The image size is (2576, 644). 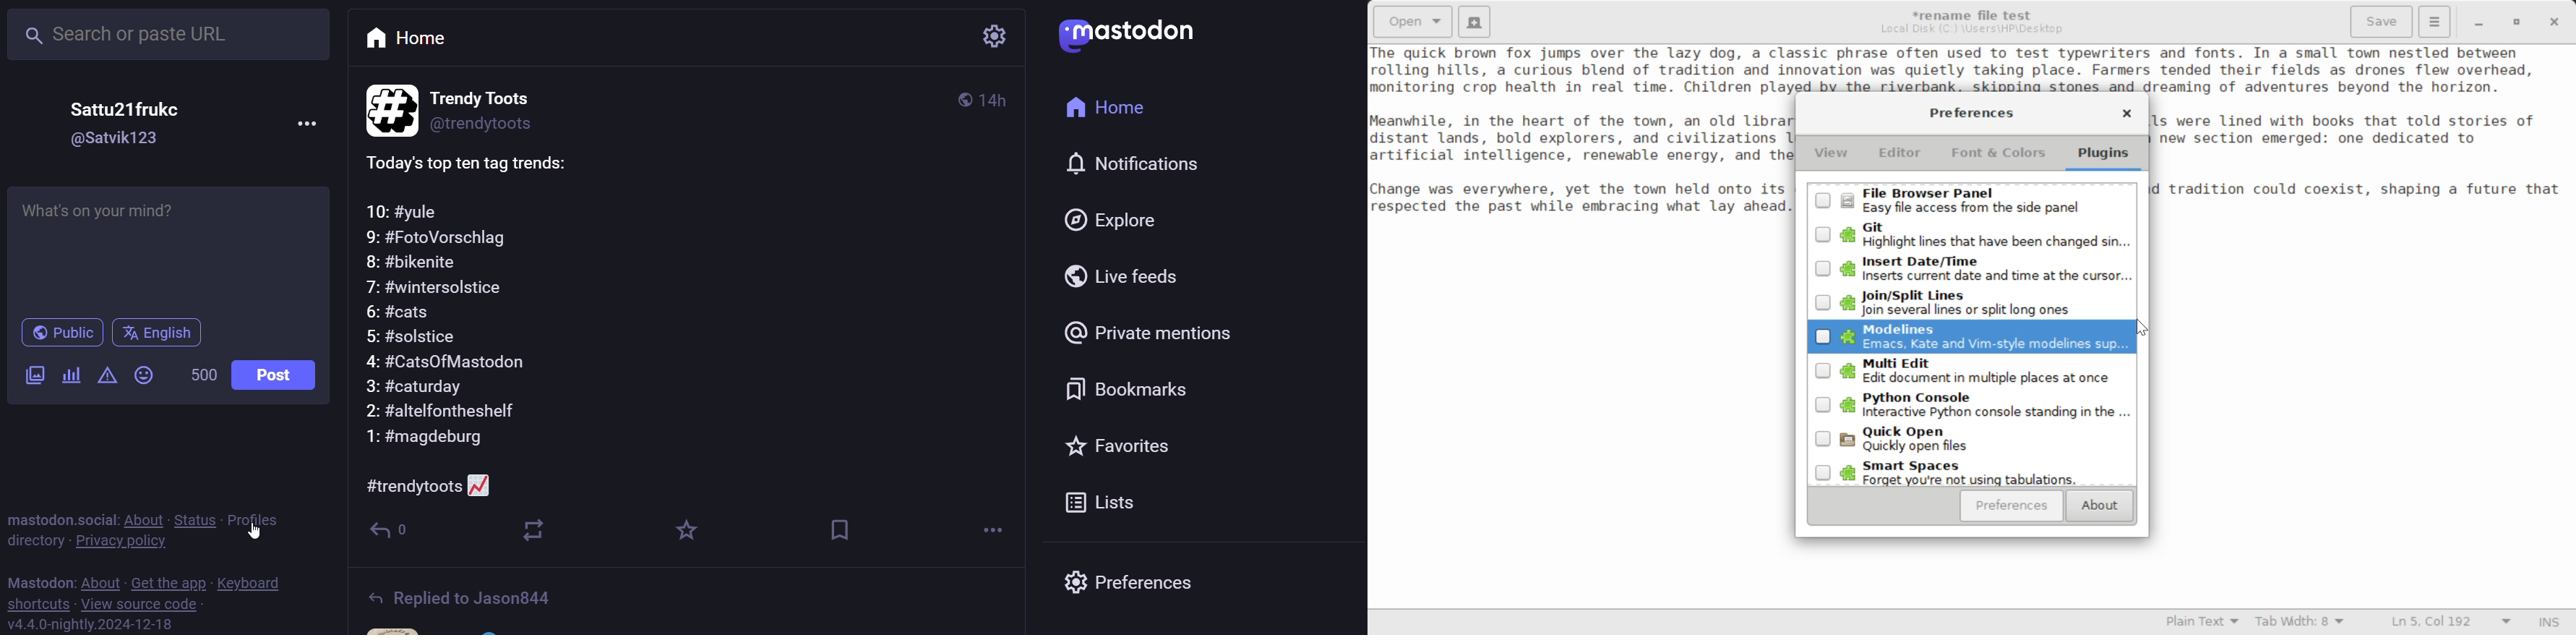 I want to click on profile picture, so click(x=393, y=111).